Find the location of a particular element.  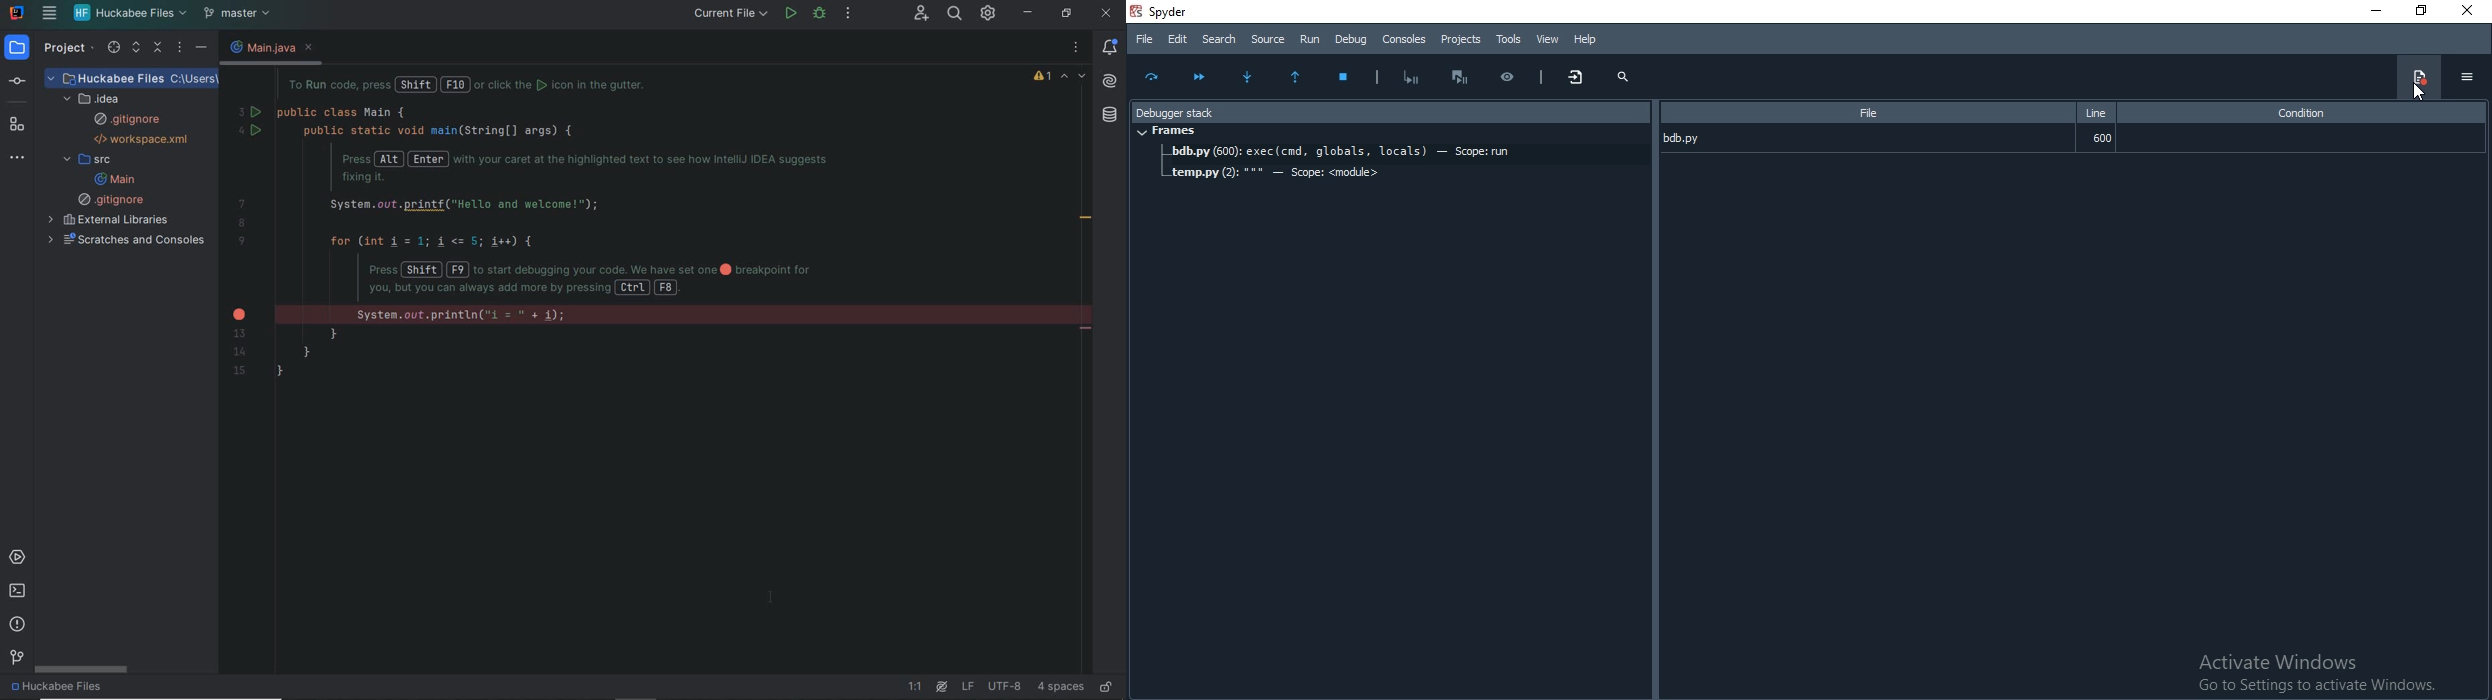

File is located at coordinates (1864, 112).